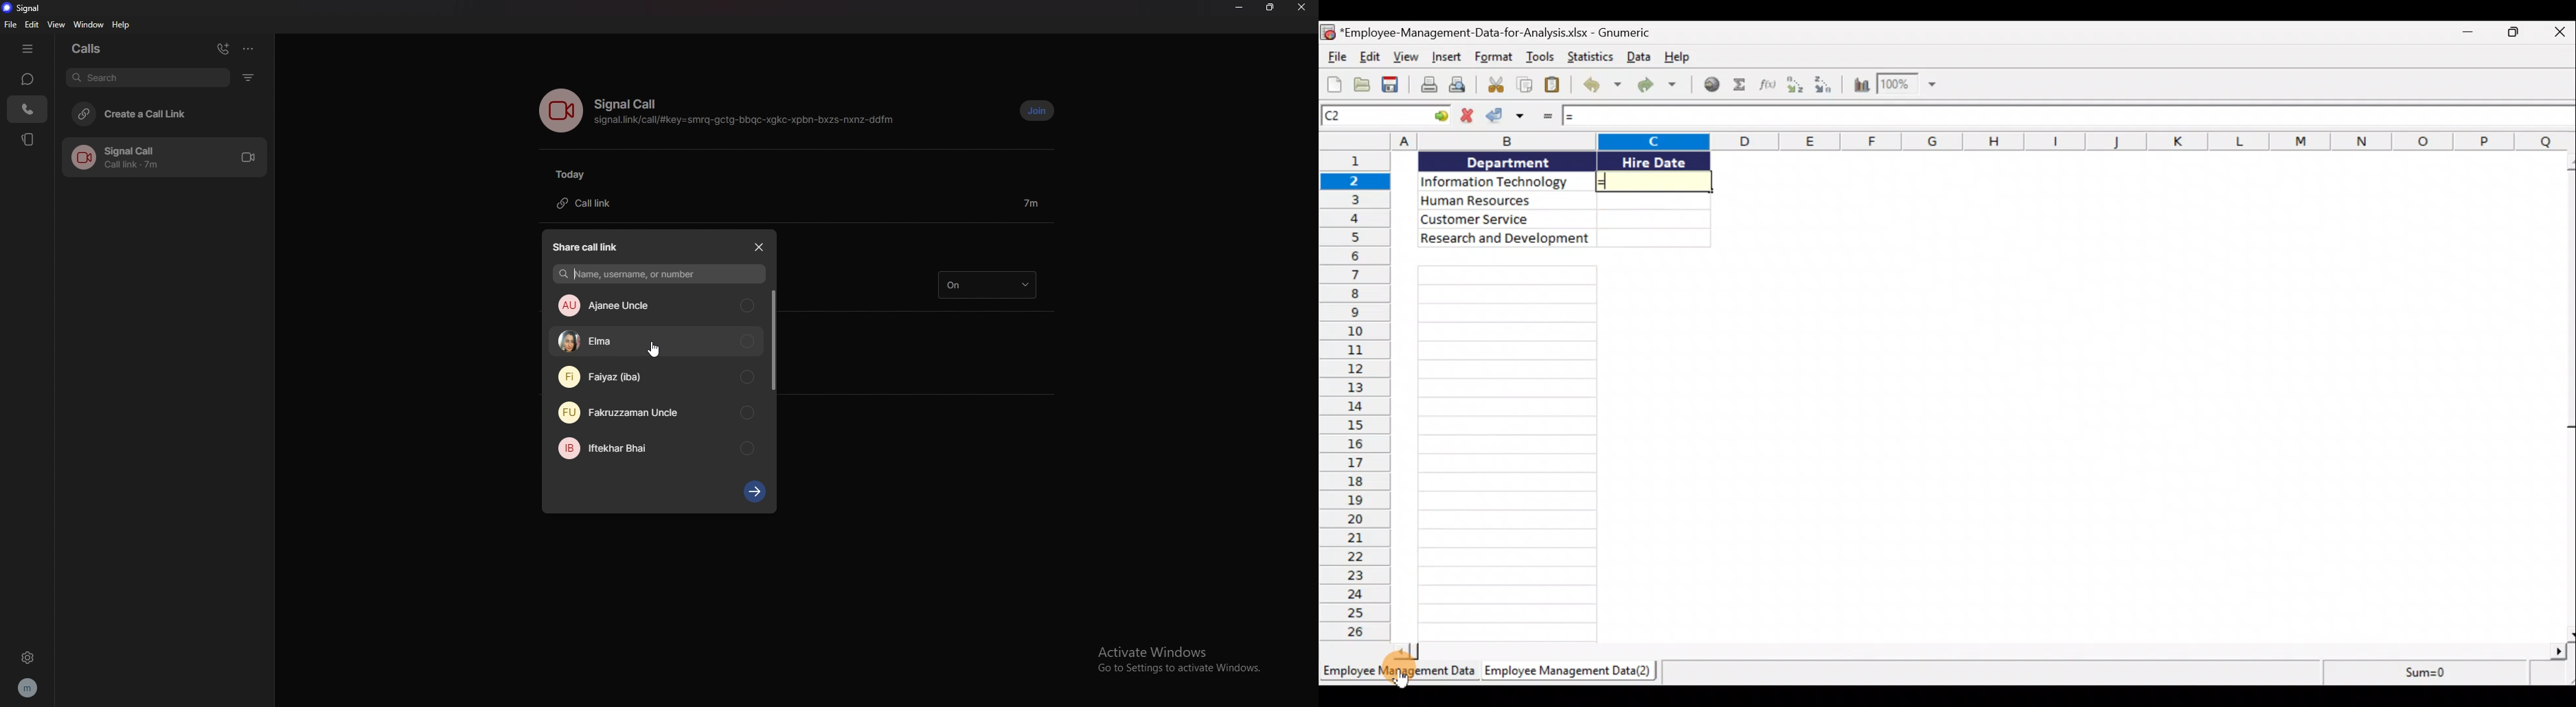  Describe the element at coordinates (28, 108) in the screenshot. I see `calls` at that location.